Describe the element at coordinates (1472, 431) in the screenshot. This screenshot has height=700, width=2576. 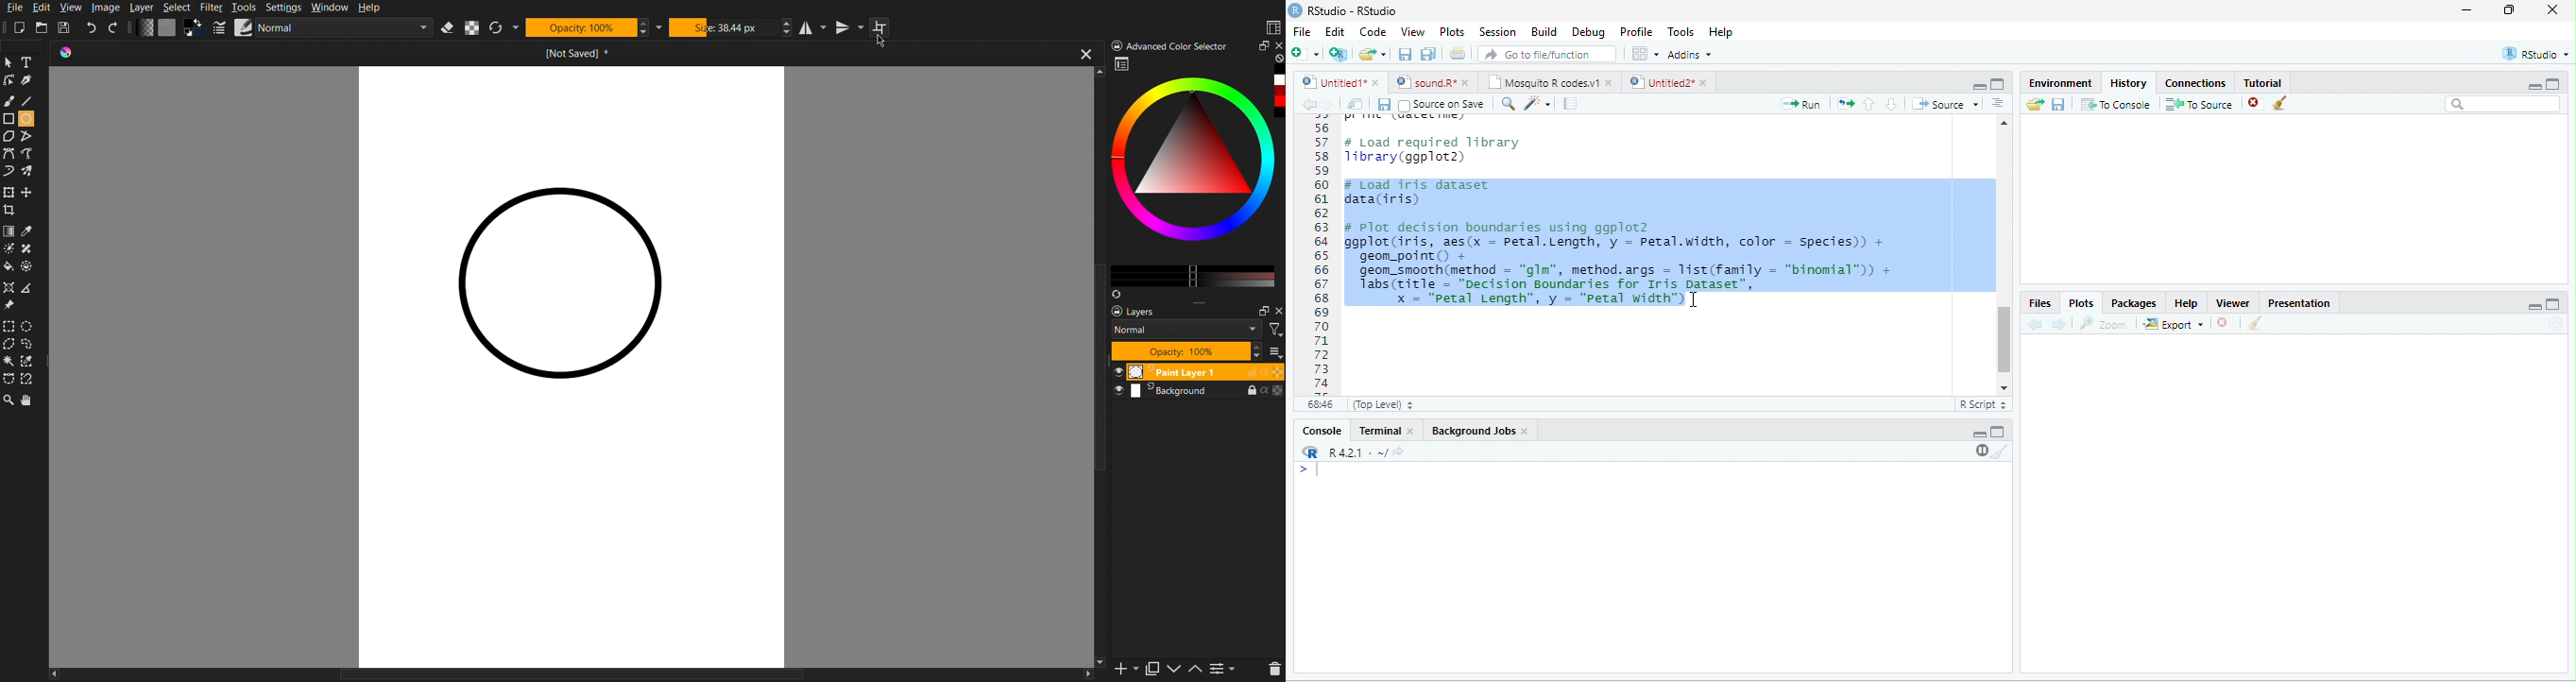
I see `Background Jobs` at that location.